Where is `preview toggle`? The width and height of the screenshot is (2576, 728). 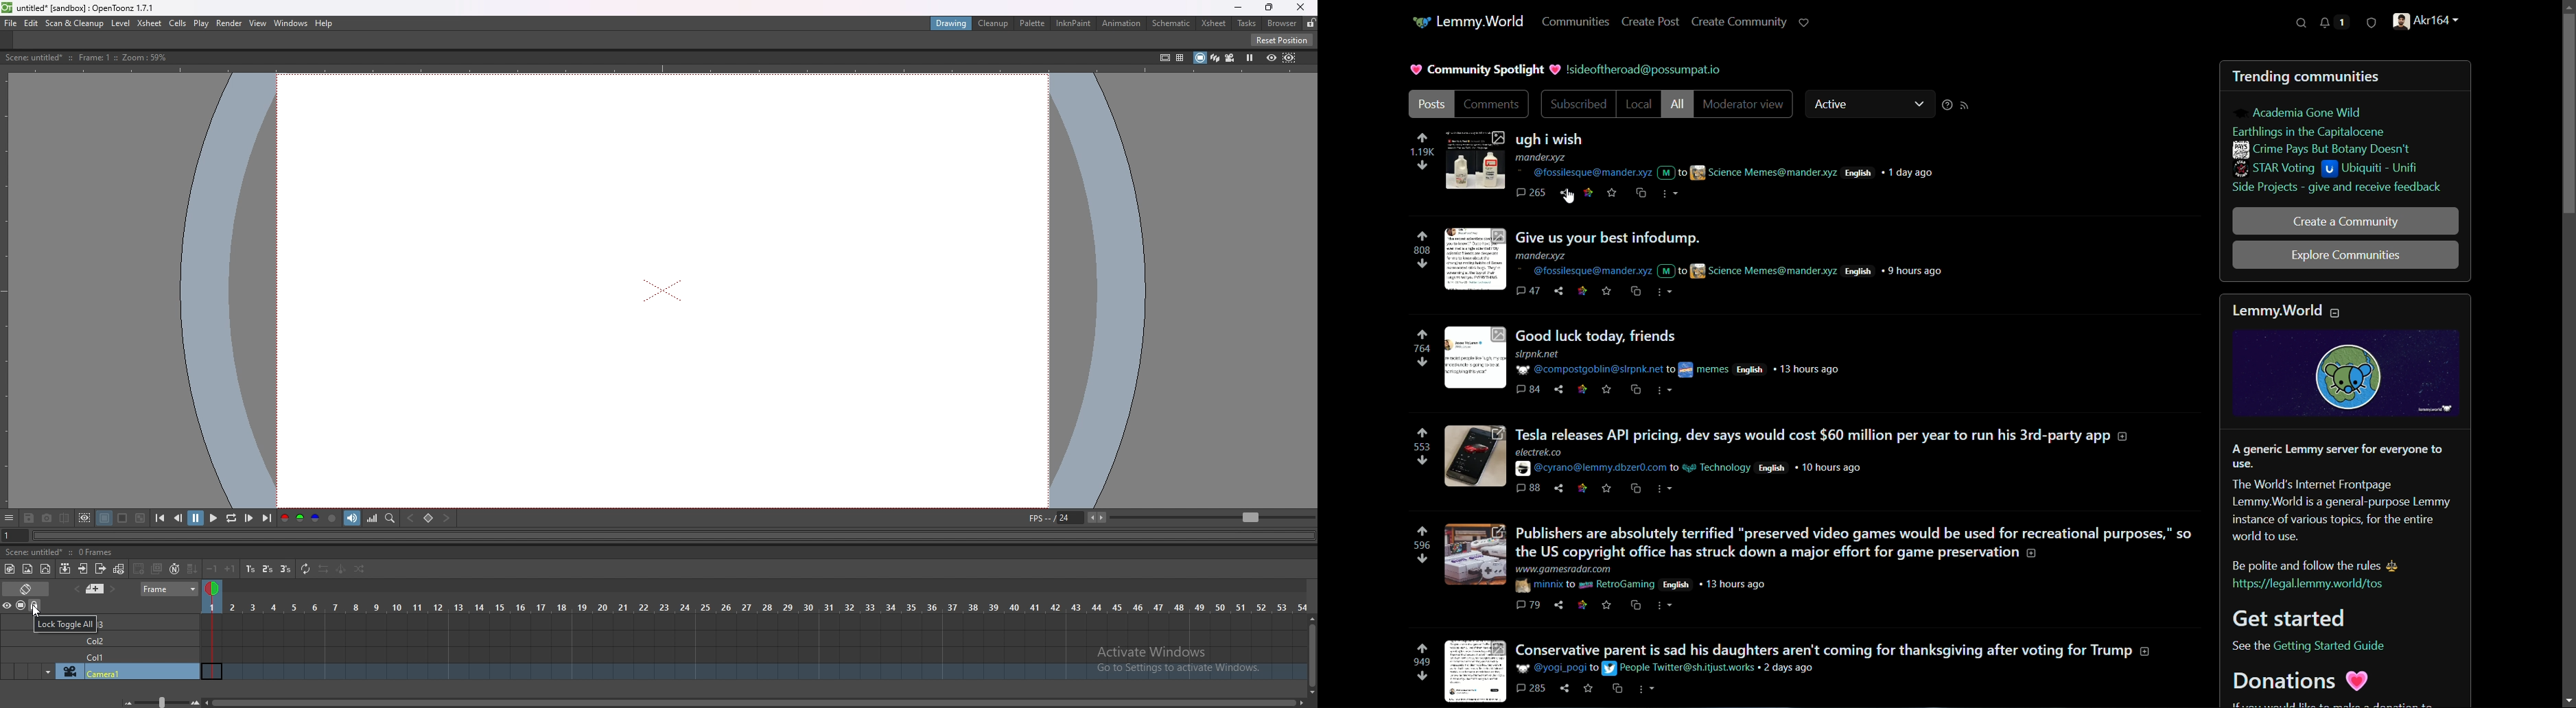
preview toggle is located at coordinates (8, 605).